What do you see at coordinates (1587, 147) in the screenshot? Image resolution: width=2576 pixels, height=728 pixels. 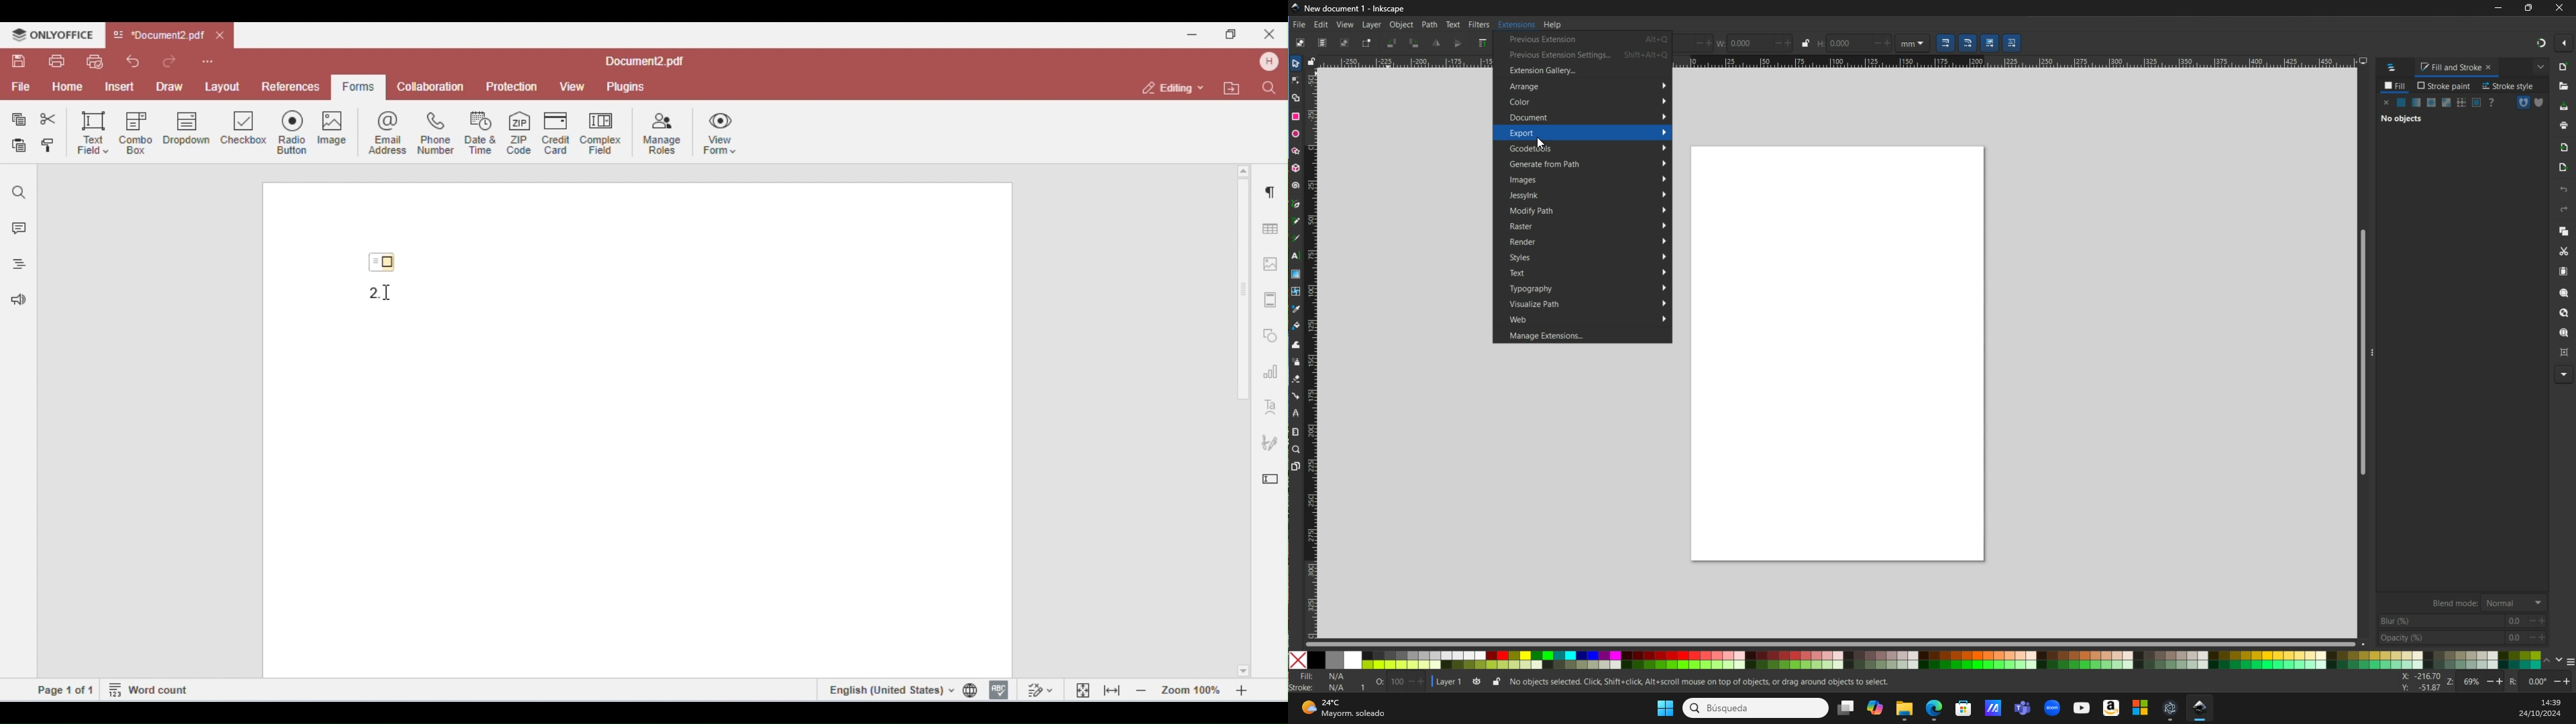 I see `Gcodetools` at bounding box center [1587, 147].